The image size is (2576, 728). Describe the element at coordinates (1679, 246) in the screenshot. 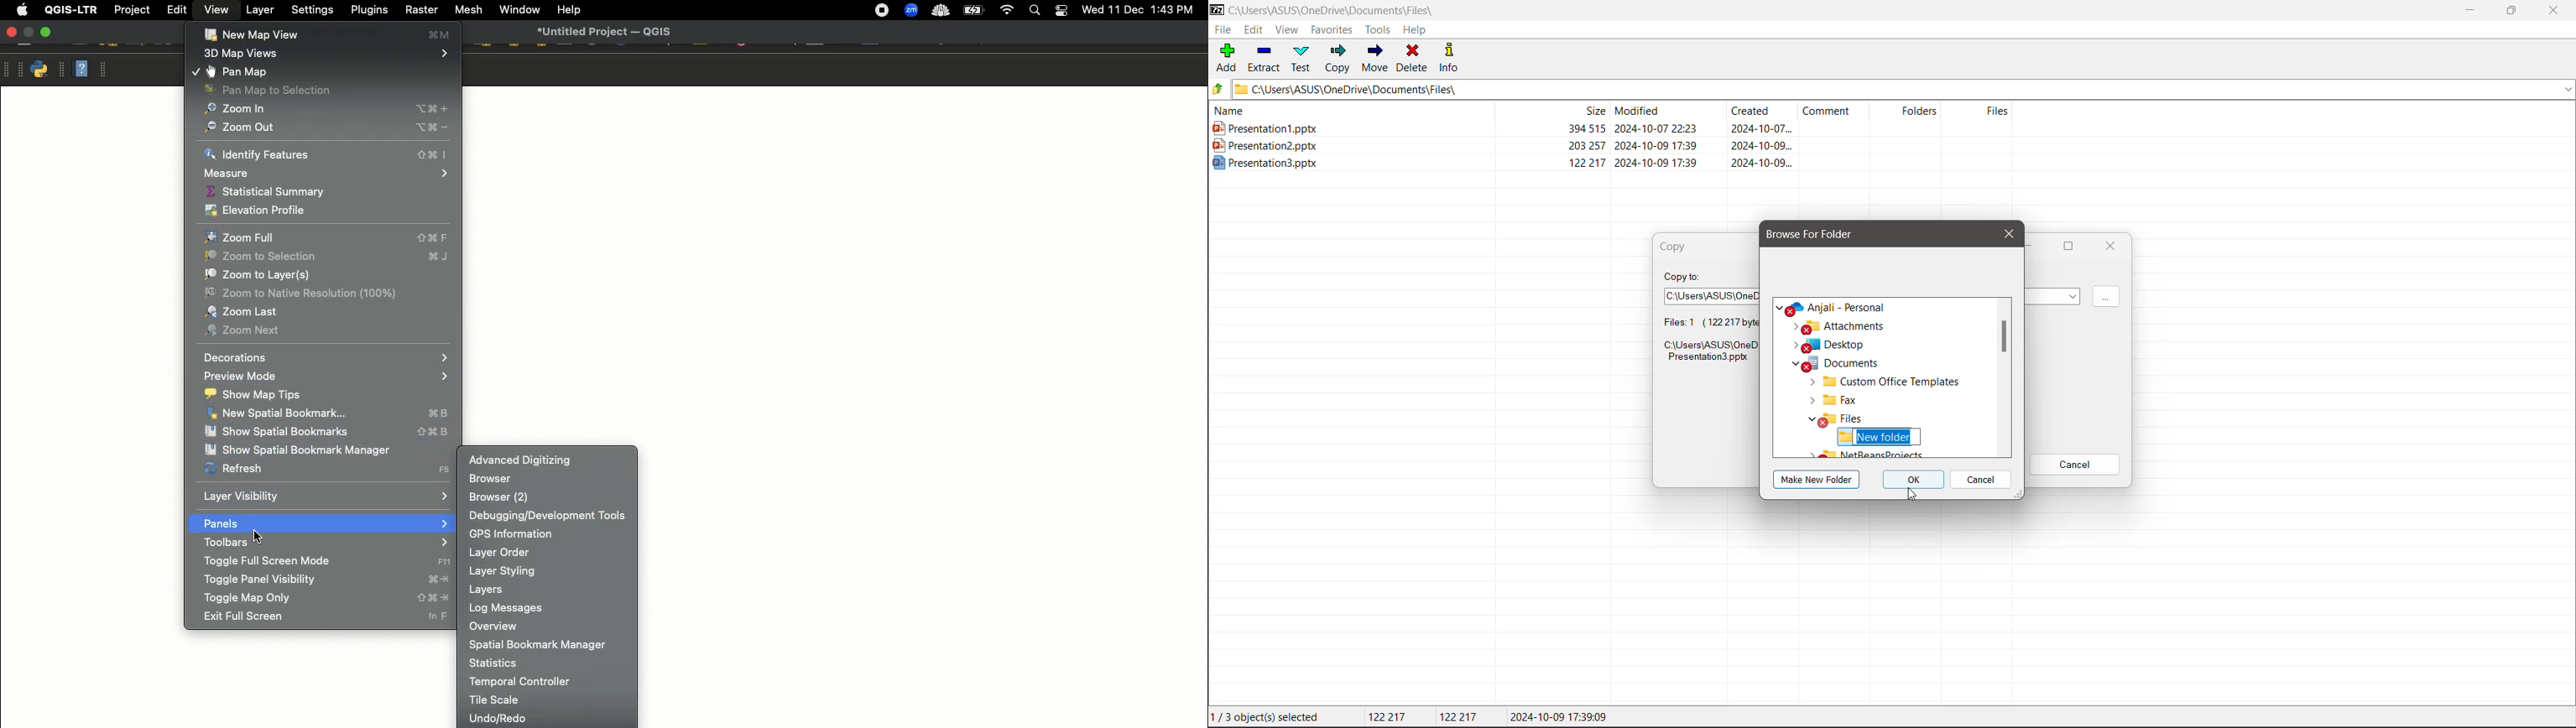

I see `Copy` at that location.